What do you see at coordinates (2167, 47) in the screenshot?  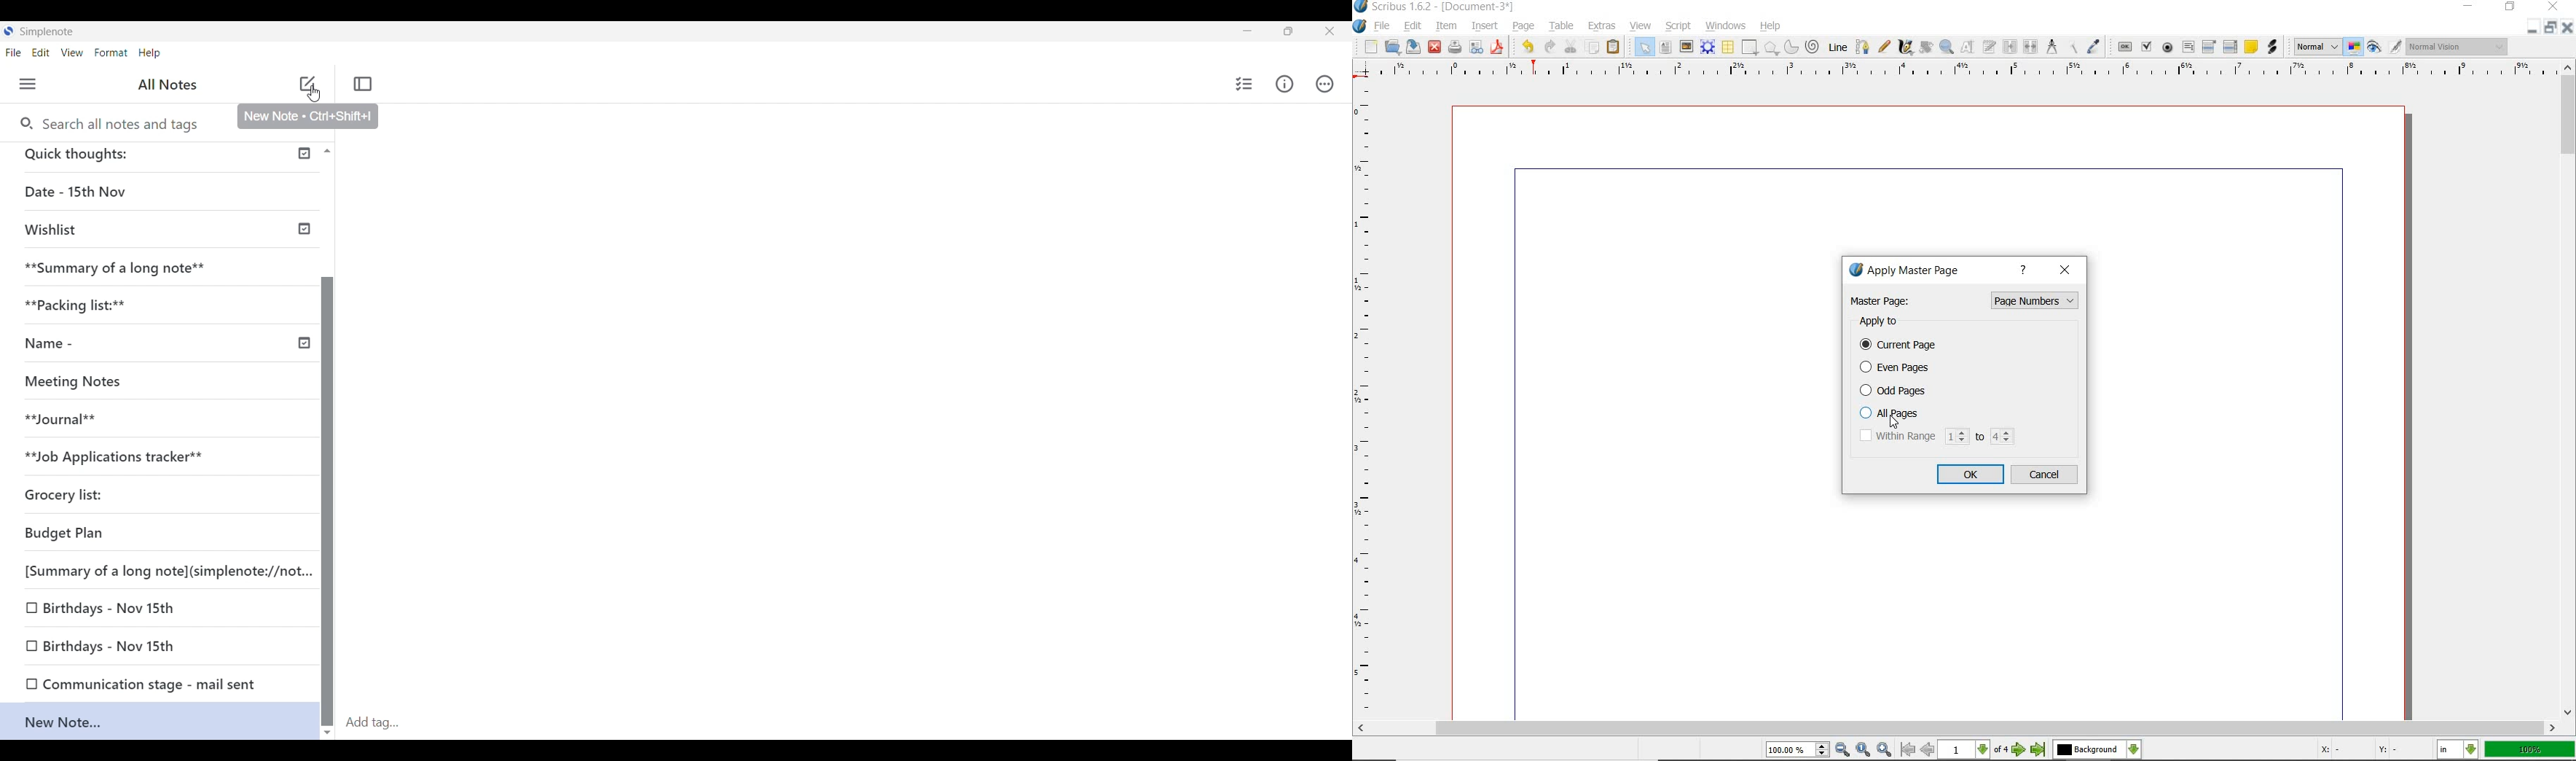 I see `pdf radio button` at bounding box center [2167, 47].